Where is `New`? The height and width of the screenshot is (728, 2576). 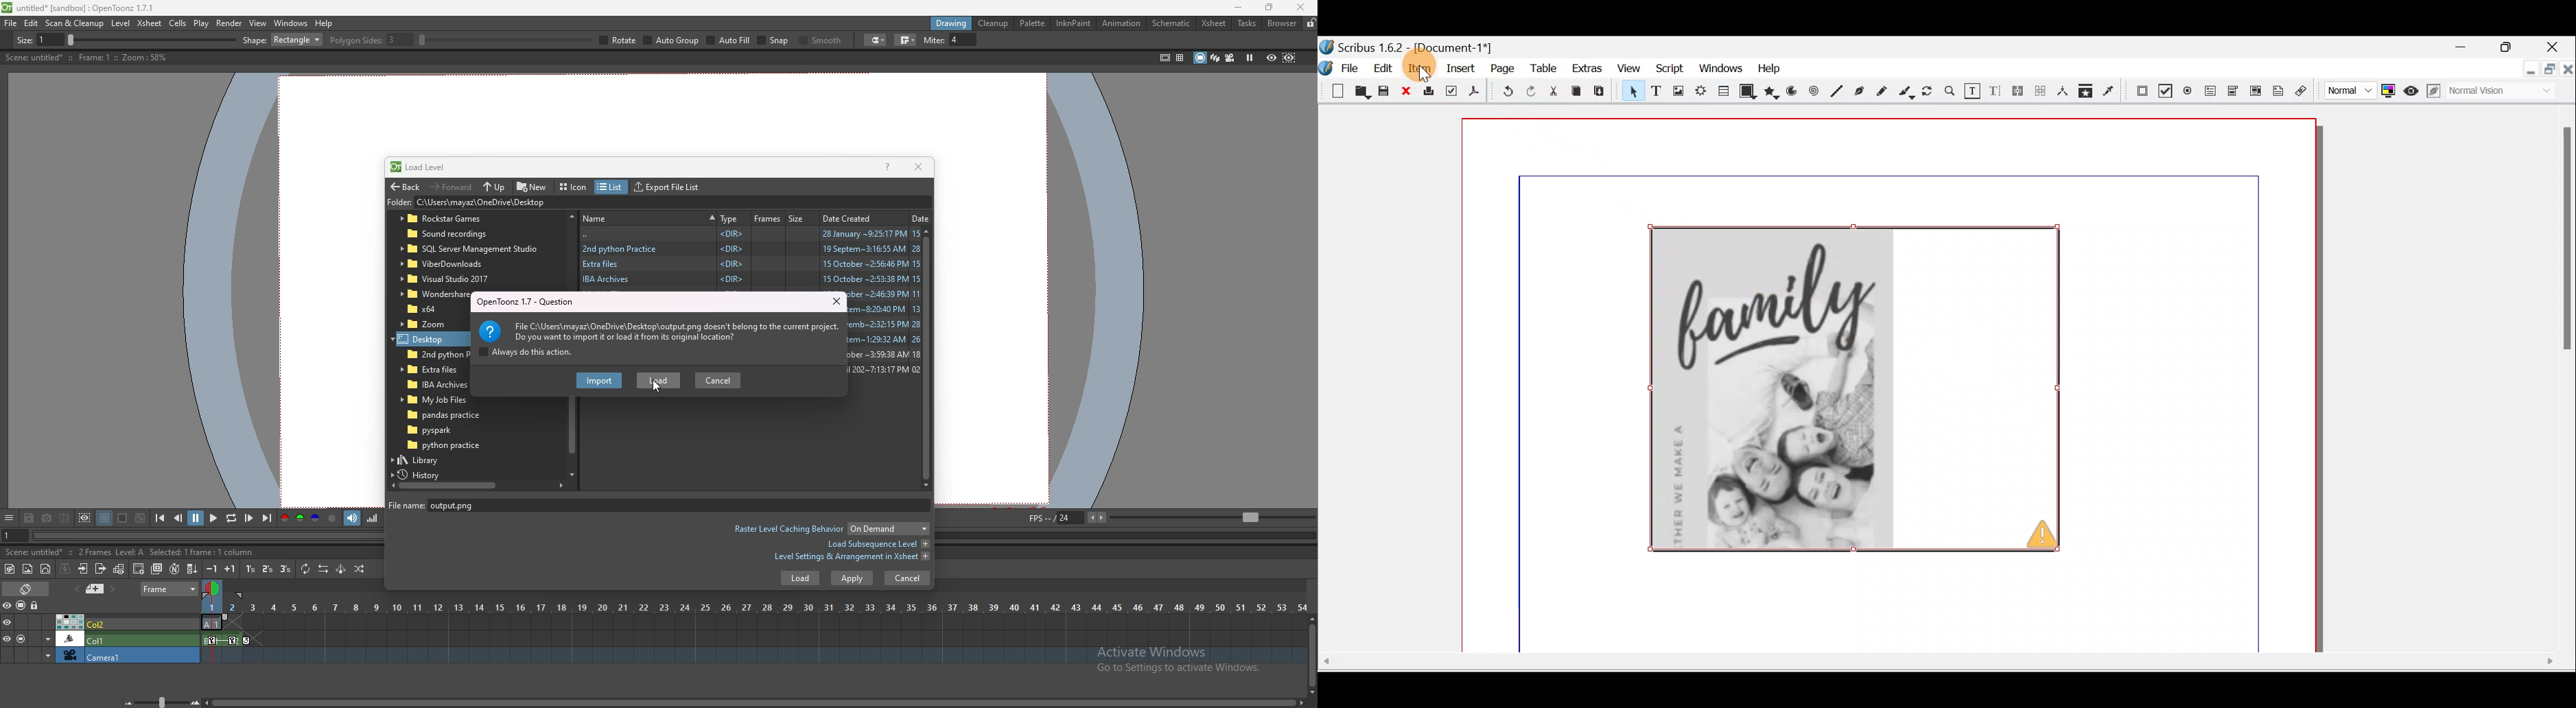 New is located at coordinates (1333, 90).